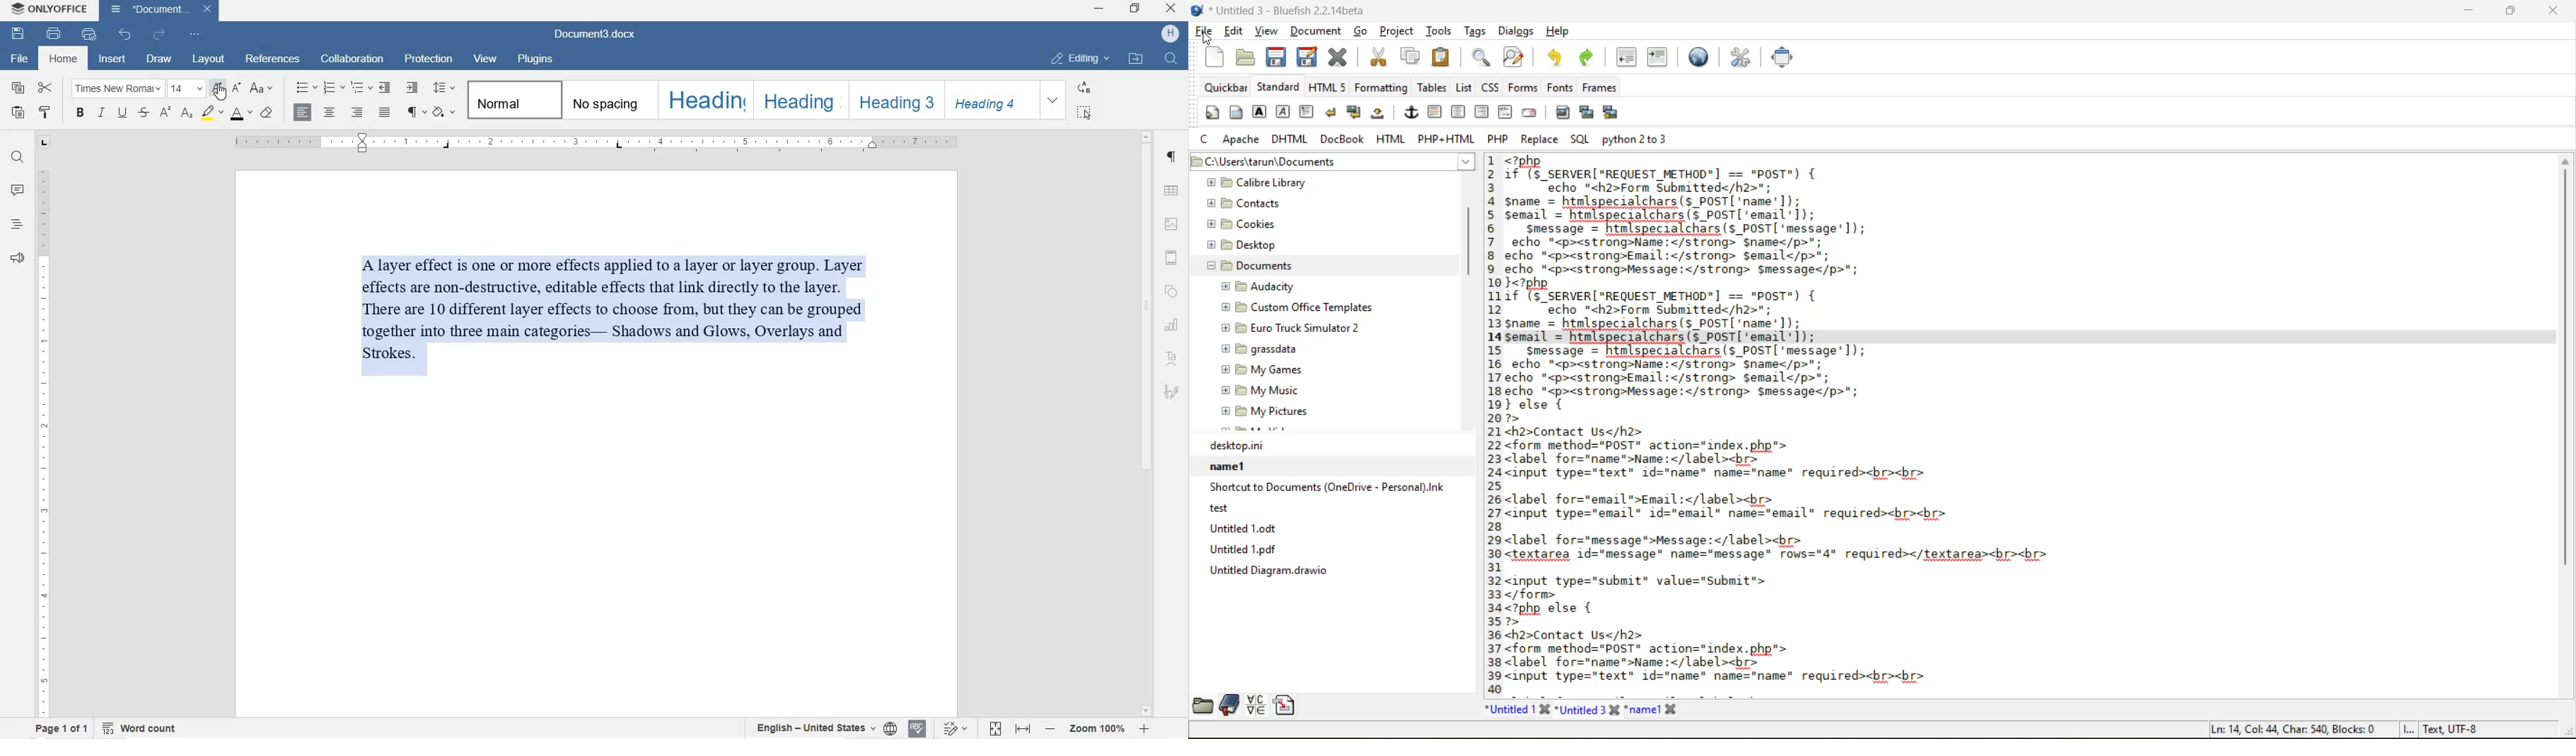  I want to click on feedback & support, so click(18, 258).